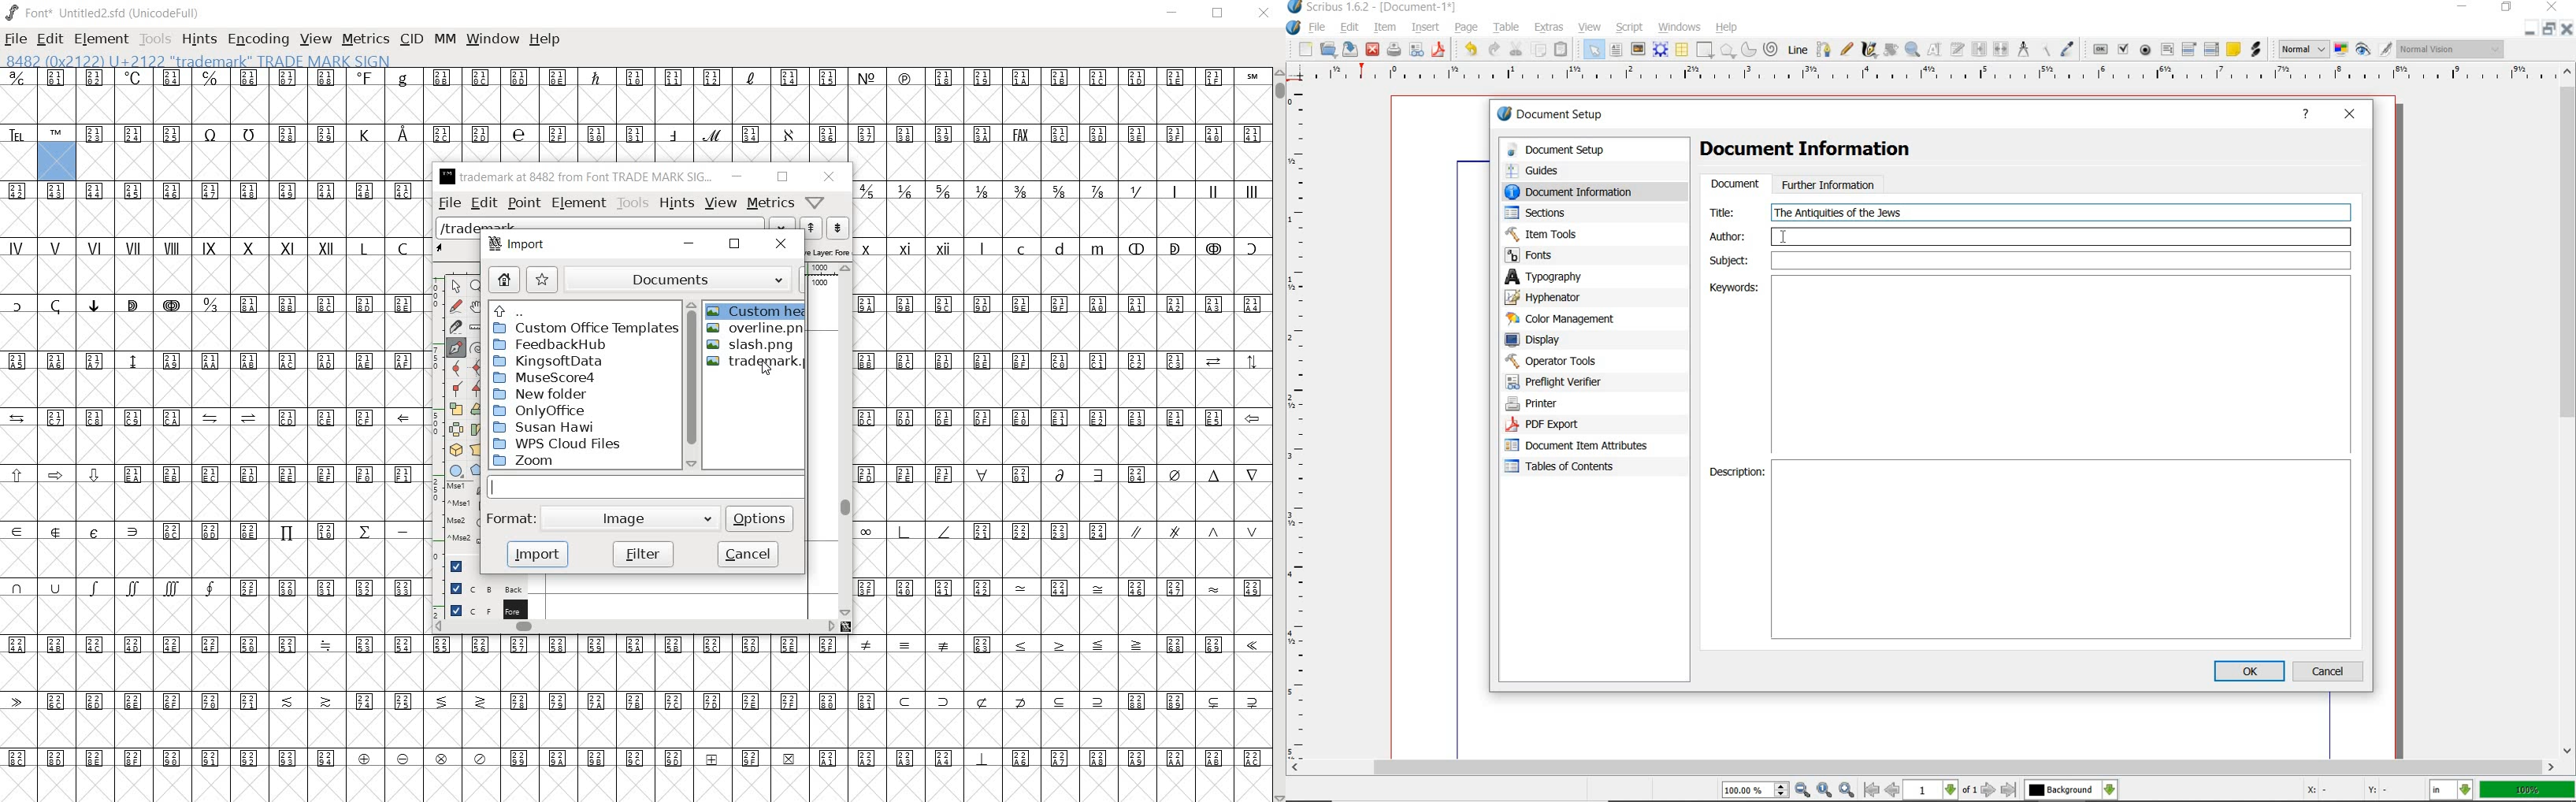 Image resolution: width=2576 pixels, height=812 pixels. What do you see at coordinates (1570, 468) in the screenshot?
I see `tables of contents` at bounding box center [1570, 468].